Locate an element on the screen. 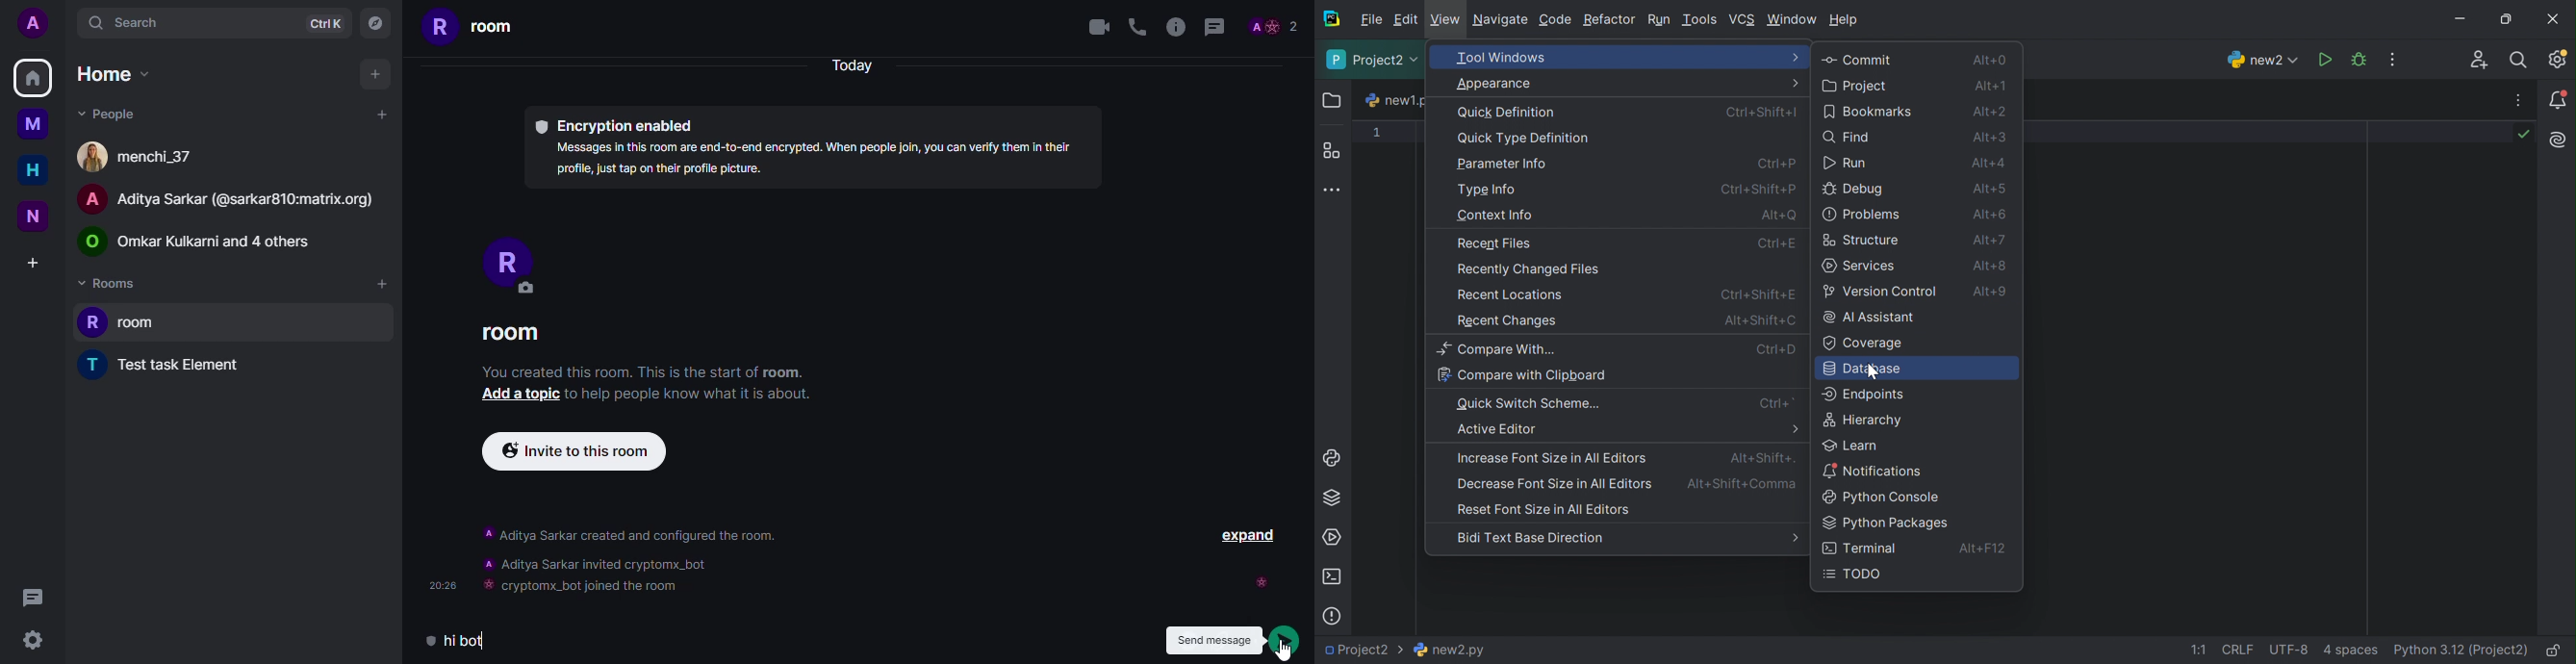 The image size is (2576, 672). AI Assistant is located at coordinates (2559, 141).